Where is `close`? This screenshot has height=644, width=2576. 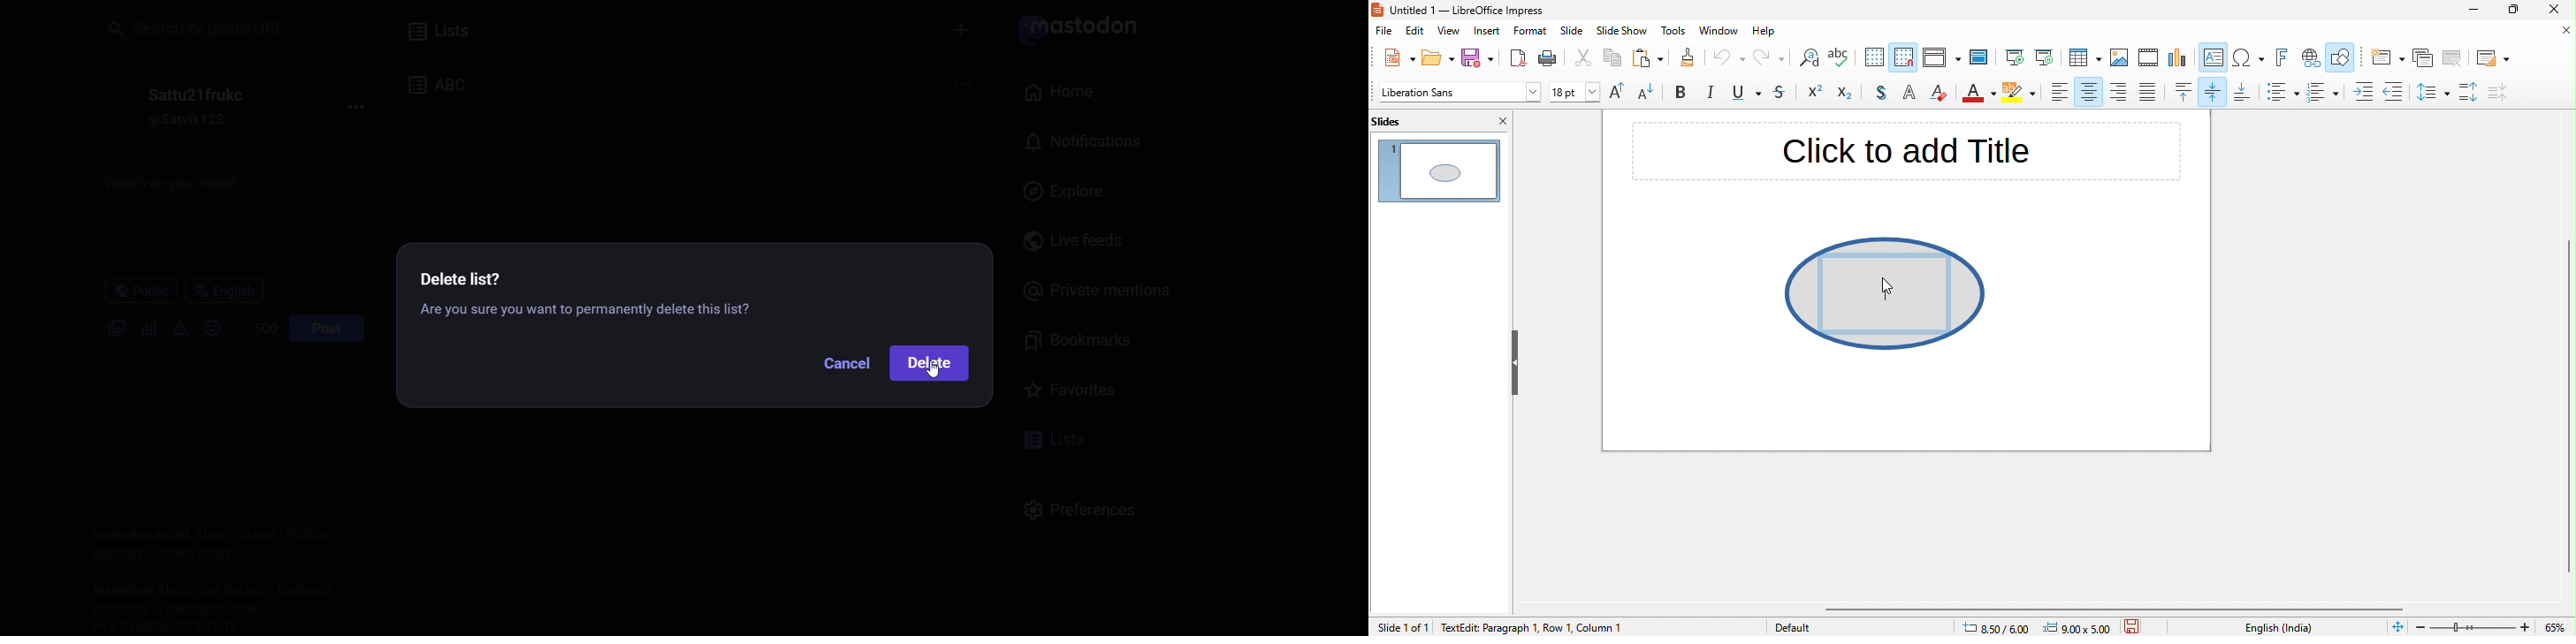
close is located at coordinates (2561, 31).